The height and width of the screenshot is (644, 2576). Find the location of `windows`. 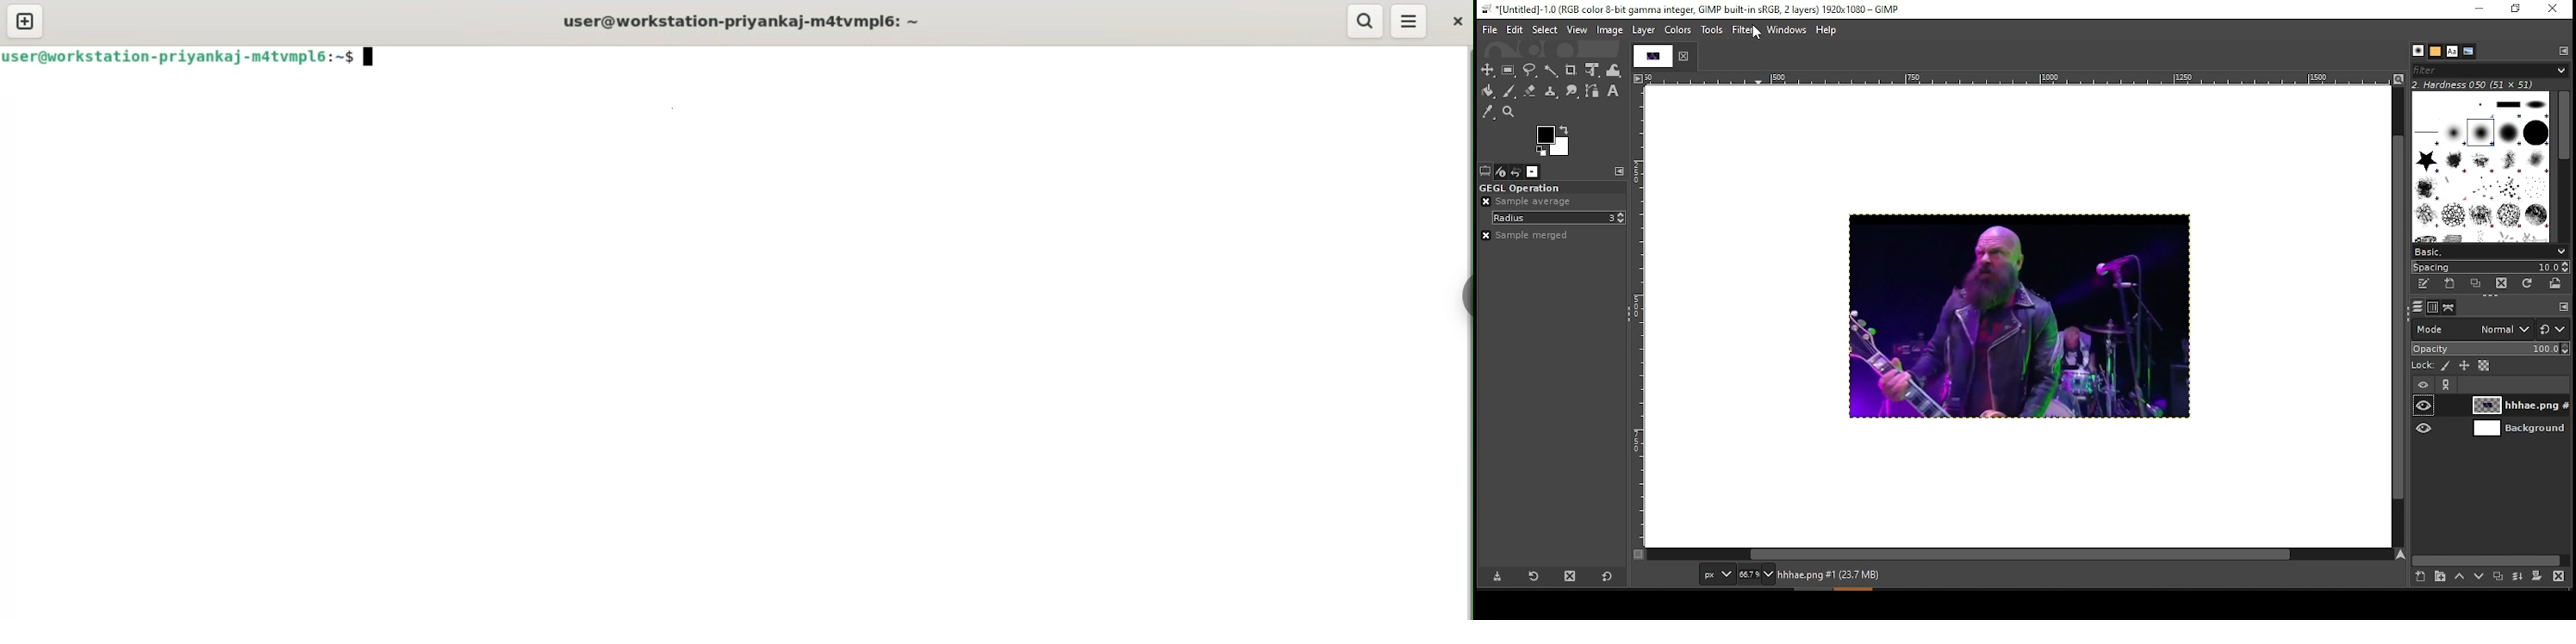

windows is located at coordinates (1788, 29).